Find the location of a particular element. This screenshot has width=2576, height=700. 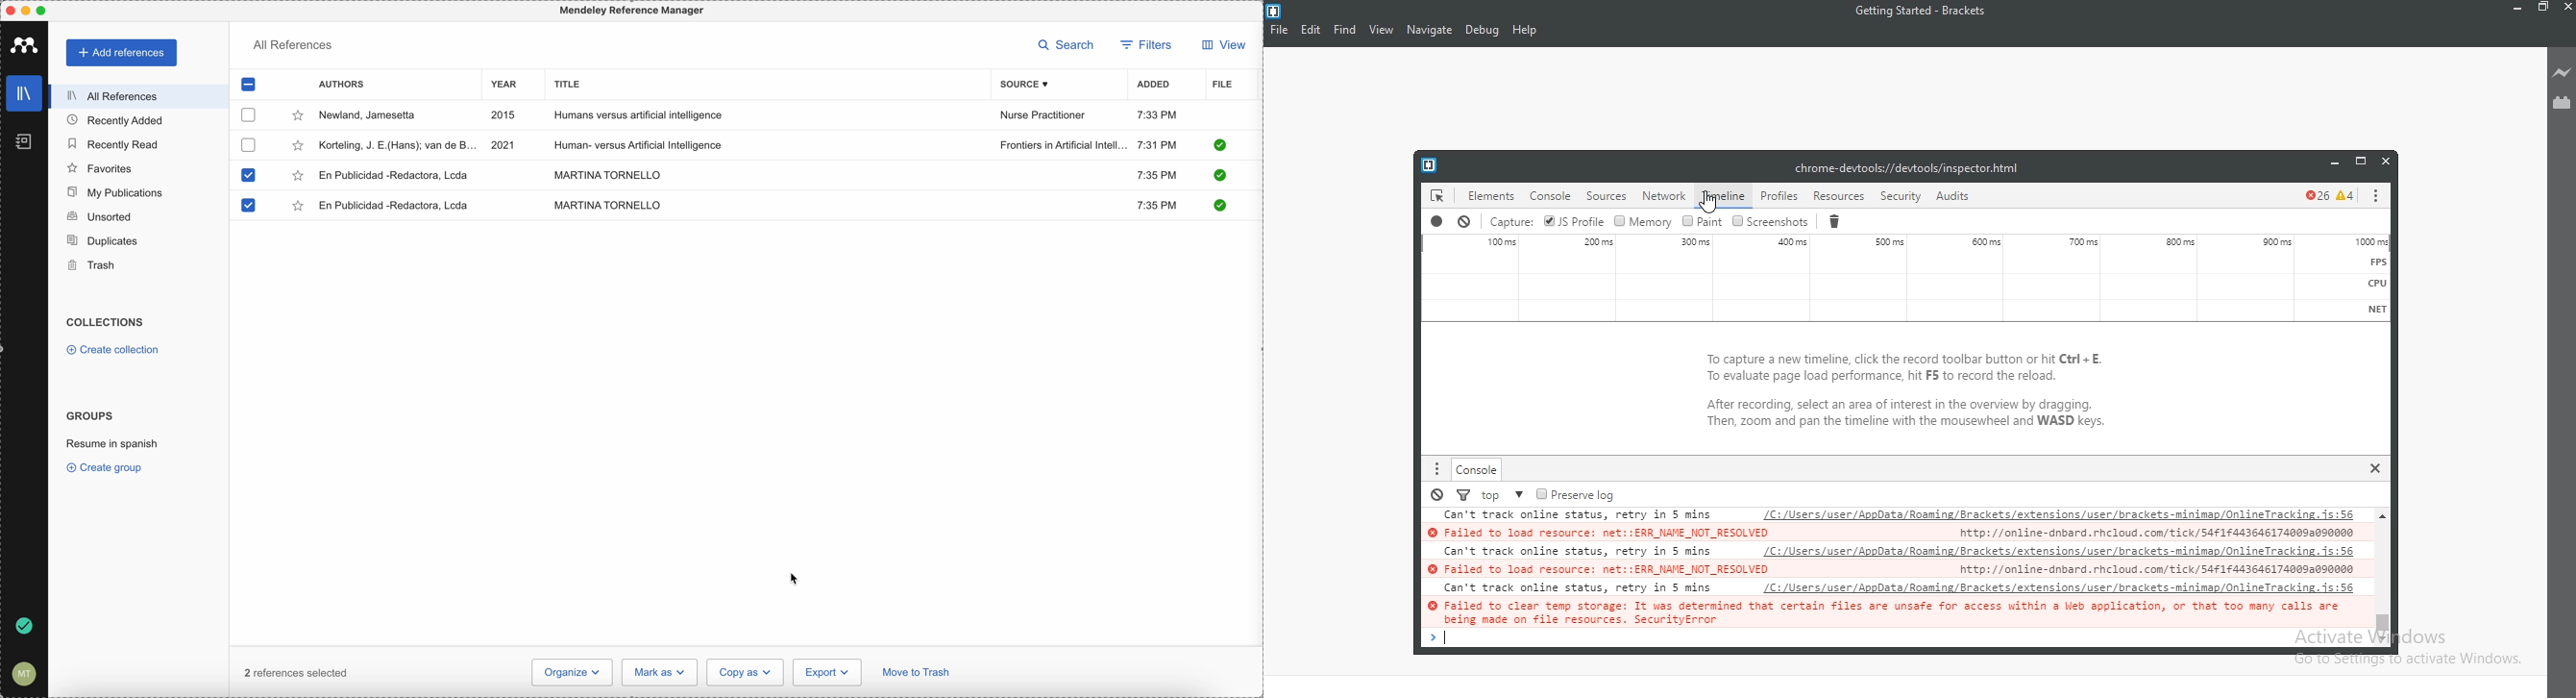

recently added is located at coordinates (123, 120).